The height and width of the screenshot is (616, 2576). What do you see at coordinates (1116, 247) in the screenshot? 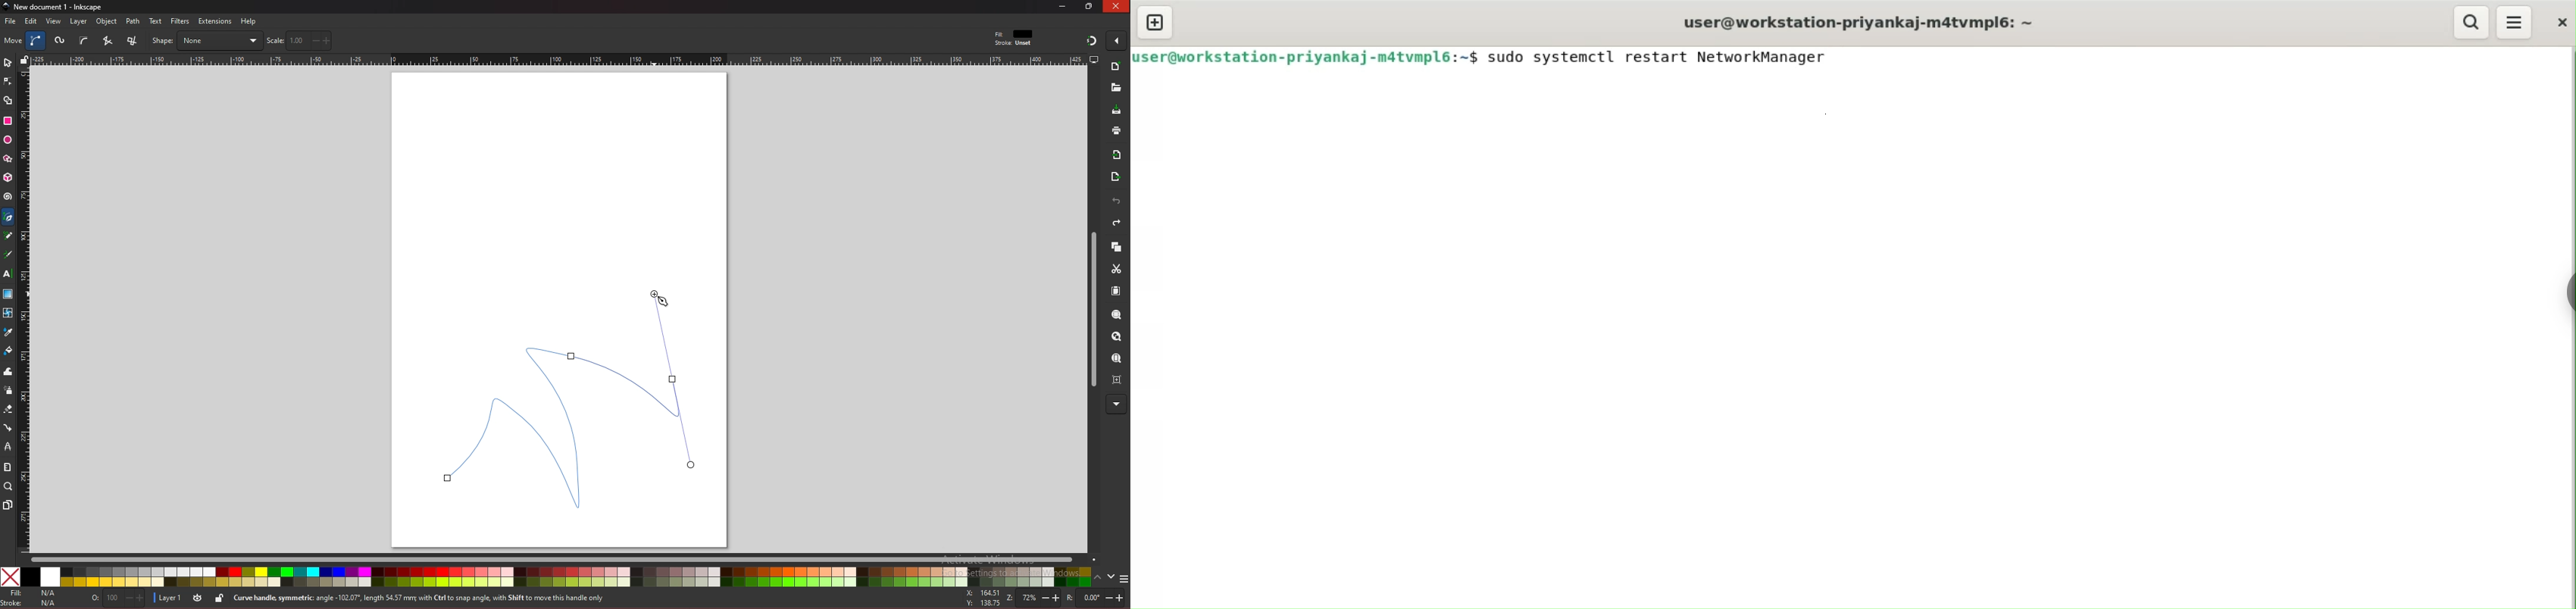
I see `copy` at bounding box center [1116, 247].